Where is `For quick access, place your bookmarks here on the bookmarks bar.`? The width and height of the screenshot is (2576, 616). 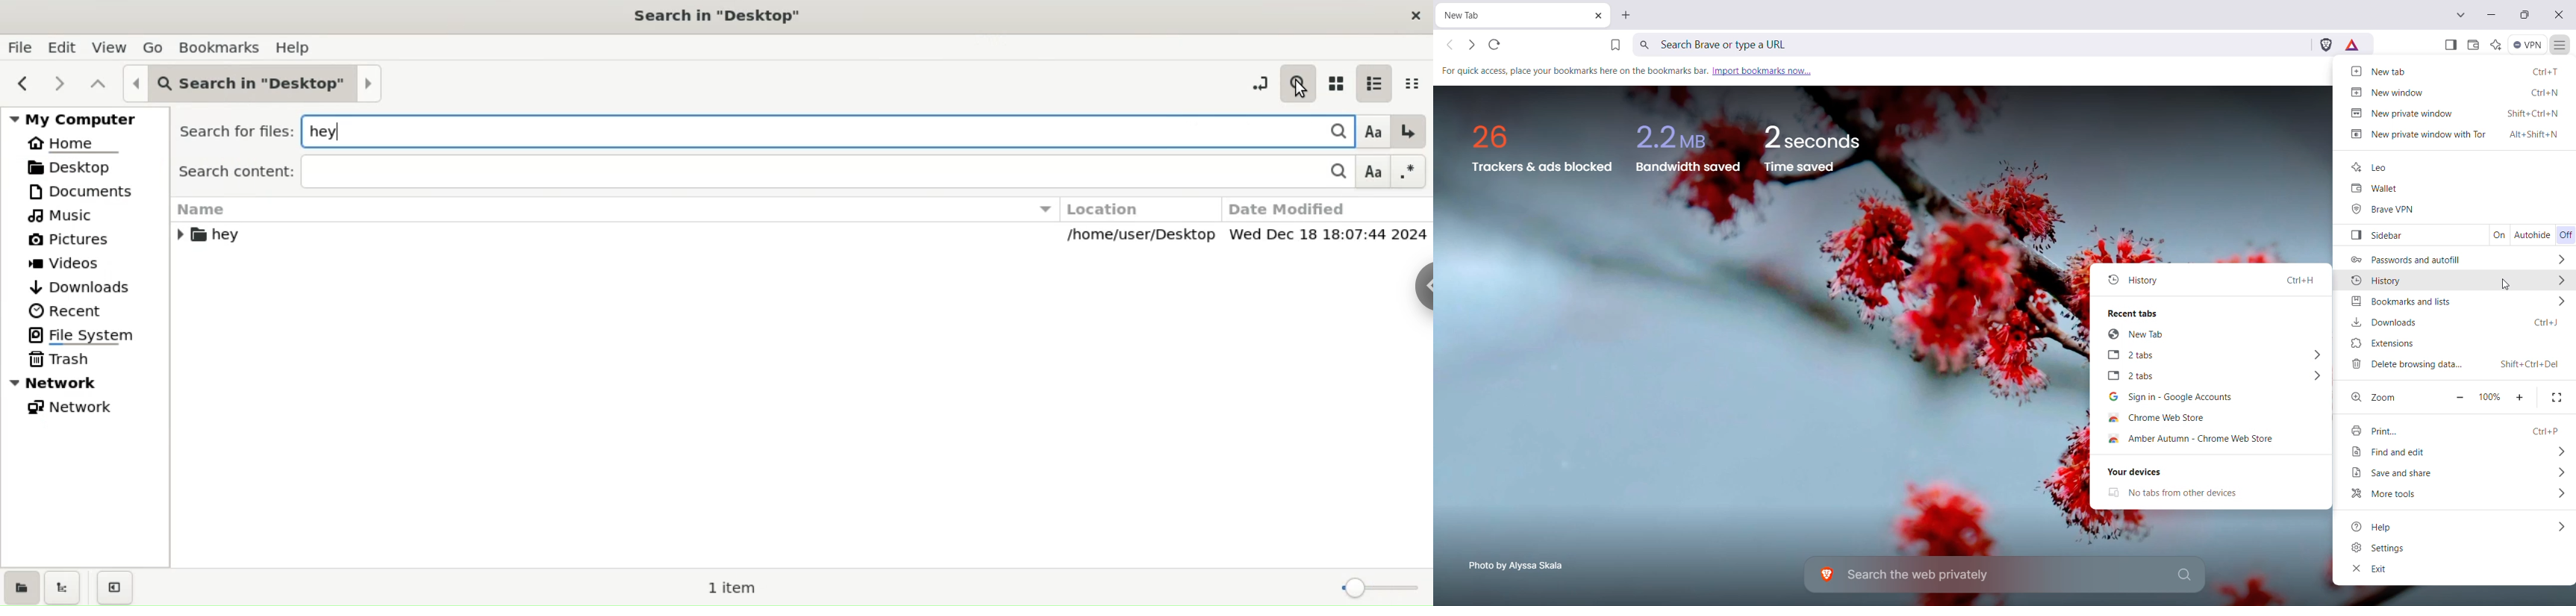
For quick access, place your bookmarks here on the bookmarks bar. is located at coordinates (1573, 71).